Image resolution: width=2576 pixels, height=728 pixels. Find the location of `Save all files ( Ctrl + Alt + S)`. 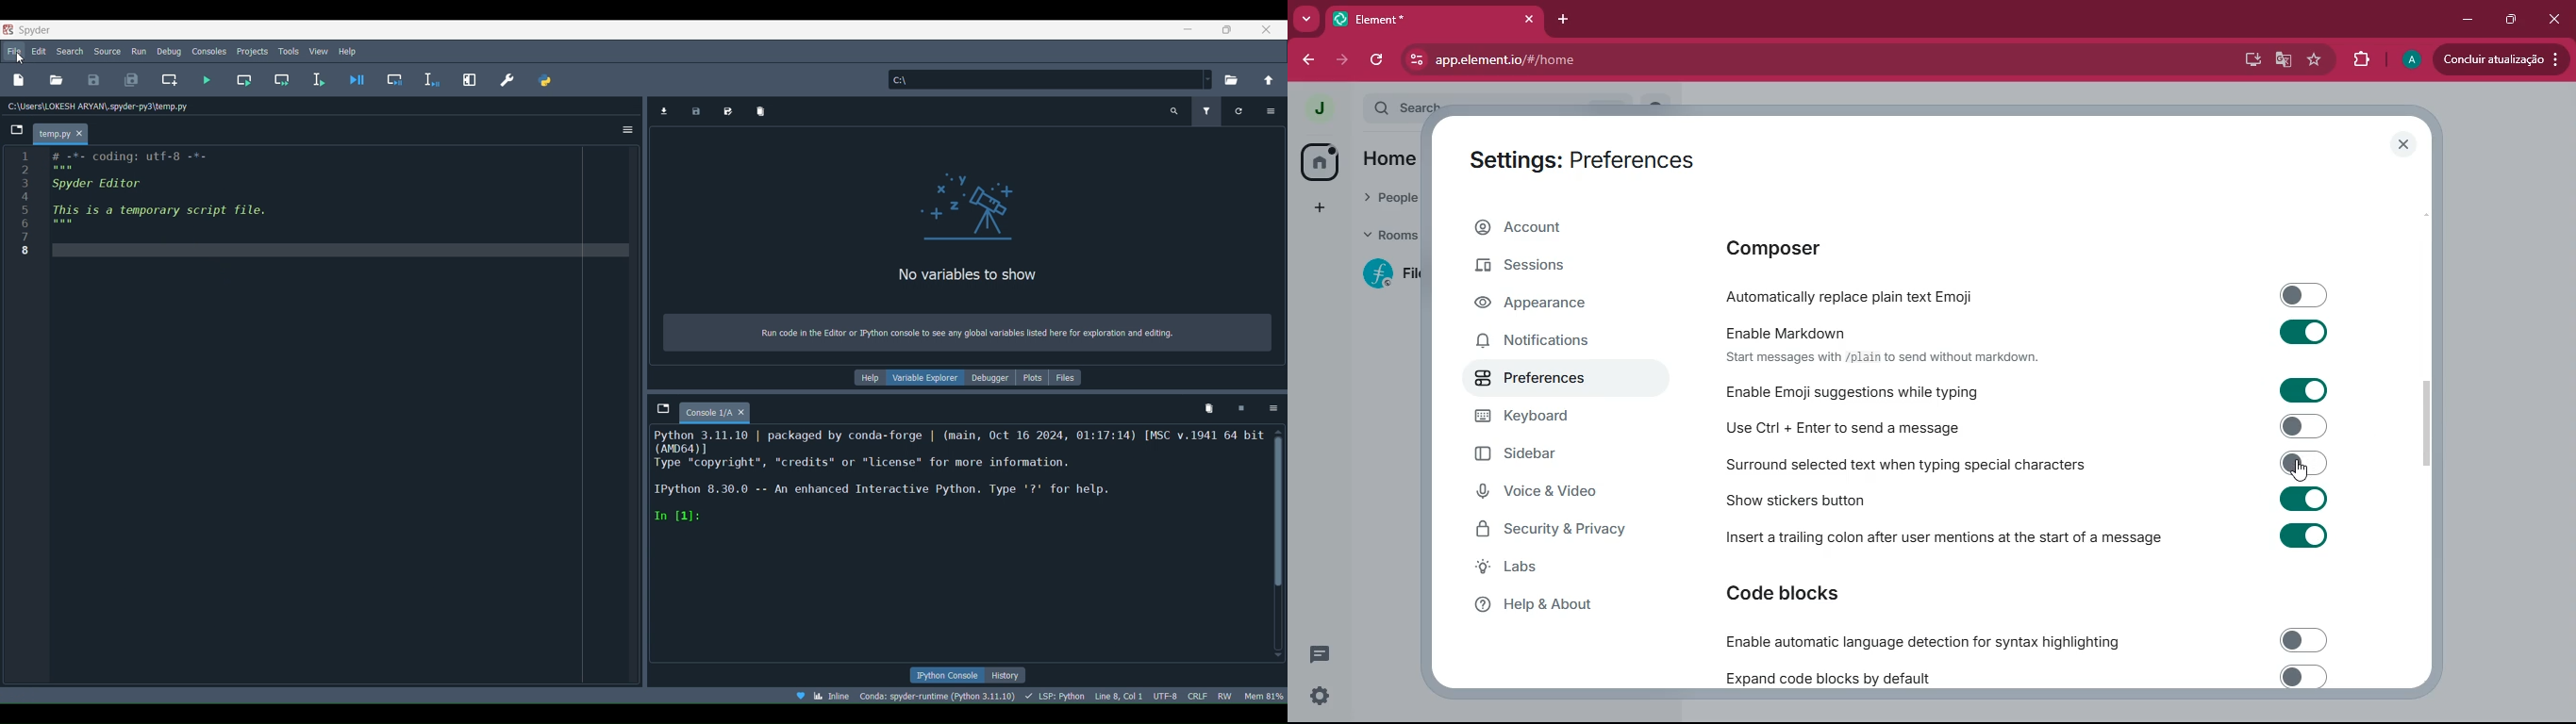

Save all files ( Ctrl + Alt + S) is located at coordinates (127, 80).